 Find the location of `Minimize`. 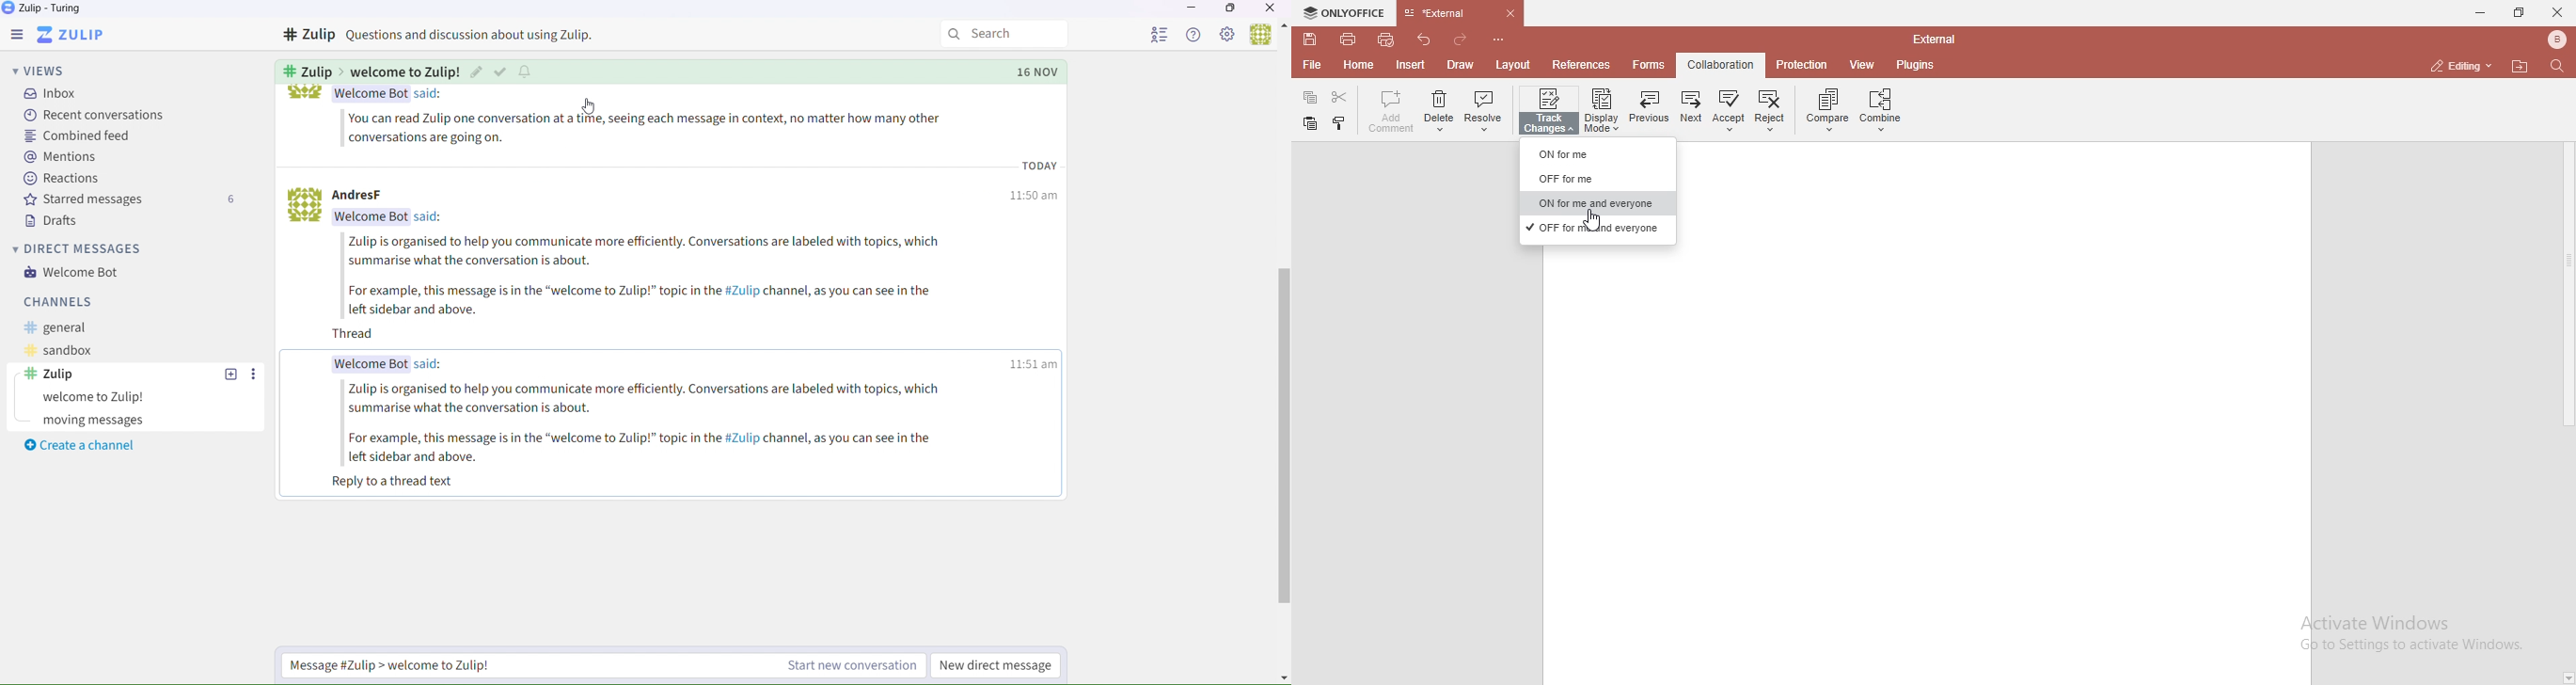

Minimize is located at coordinates (1191, 10).